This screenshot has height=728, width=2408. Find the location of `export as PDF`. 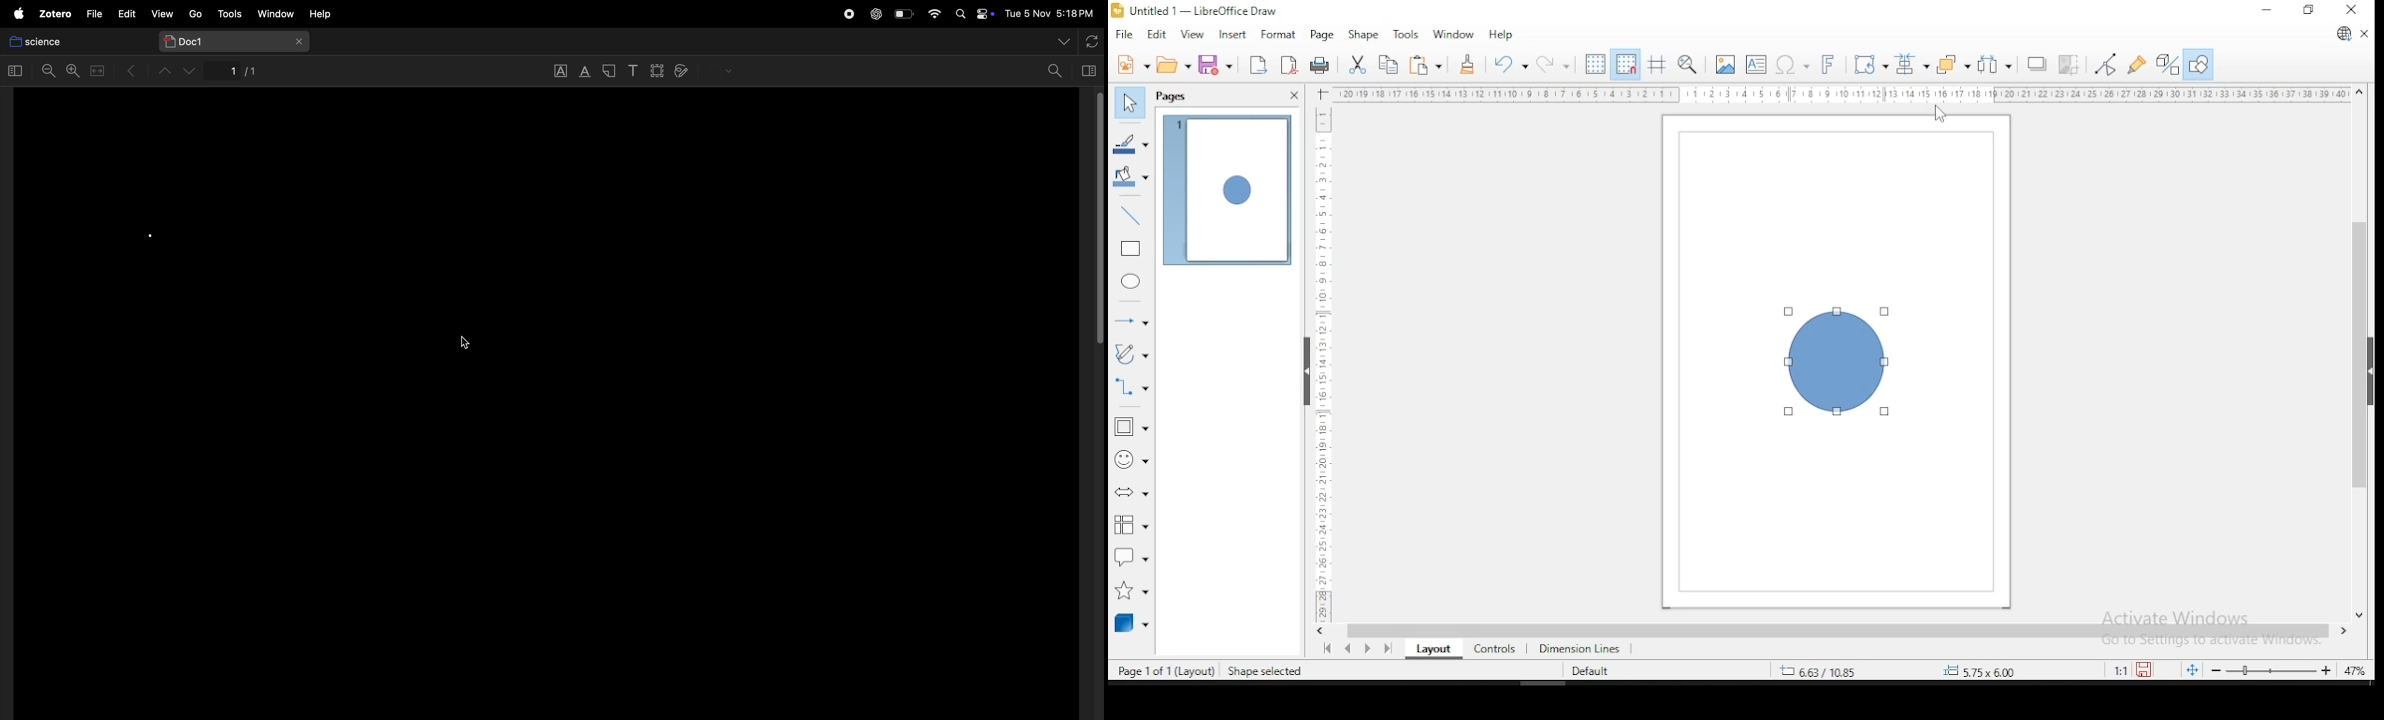

export as PDF is located at coordinates (1290, 63).